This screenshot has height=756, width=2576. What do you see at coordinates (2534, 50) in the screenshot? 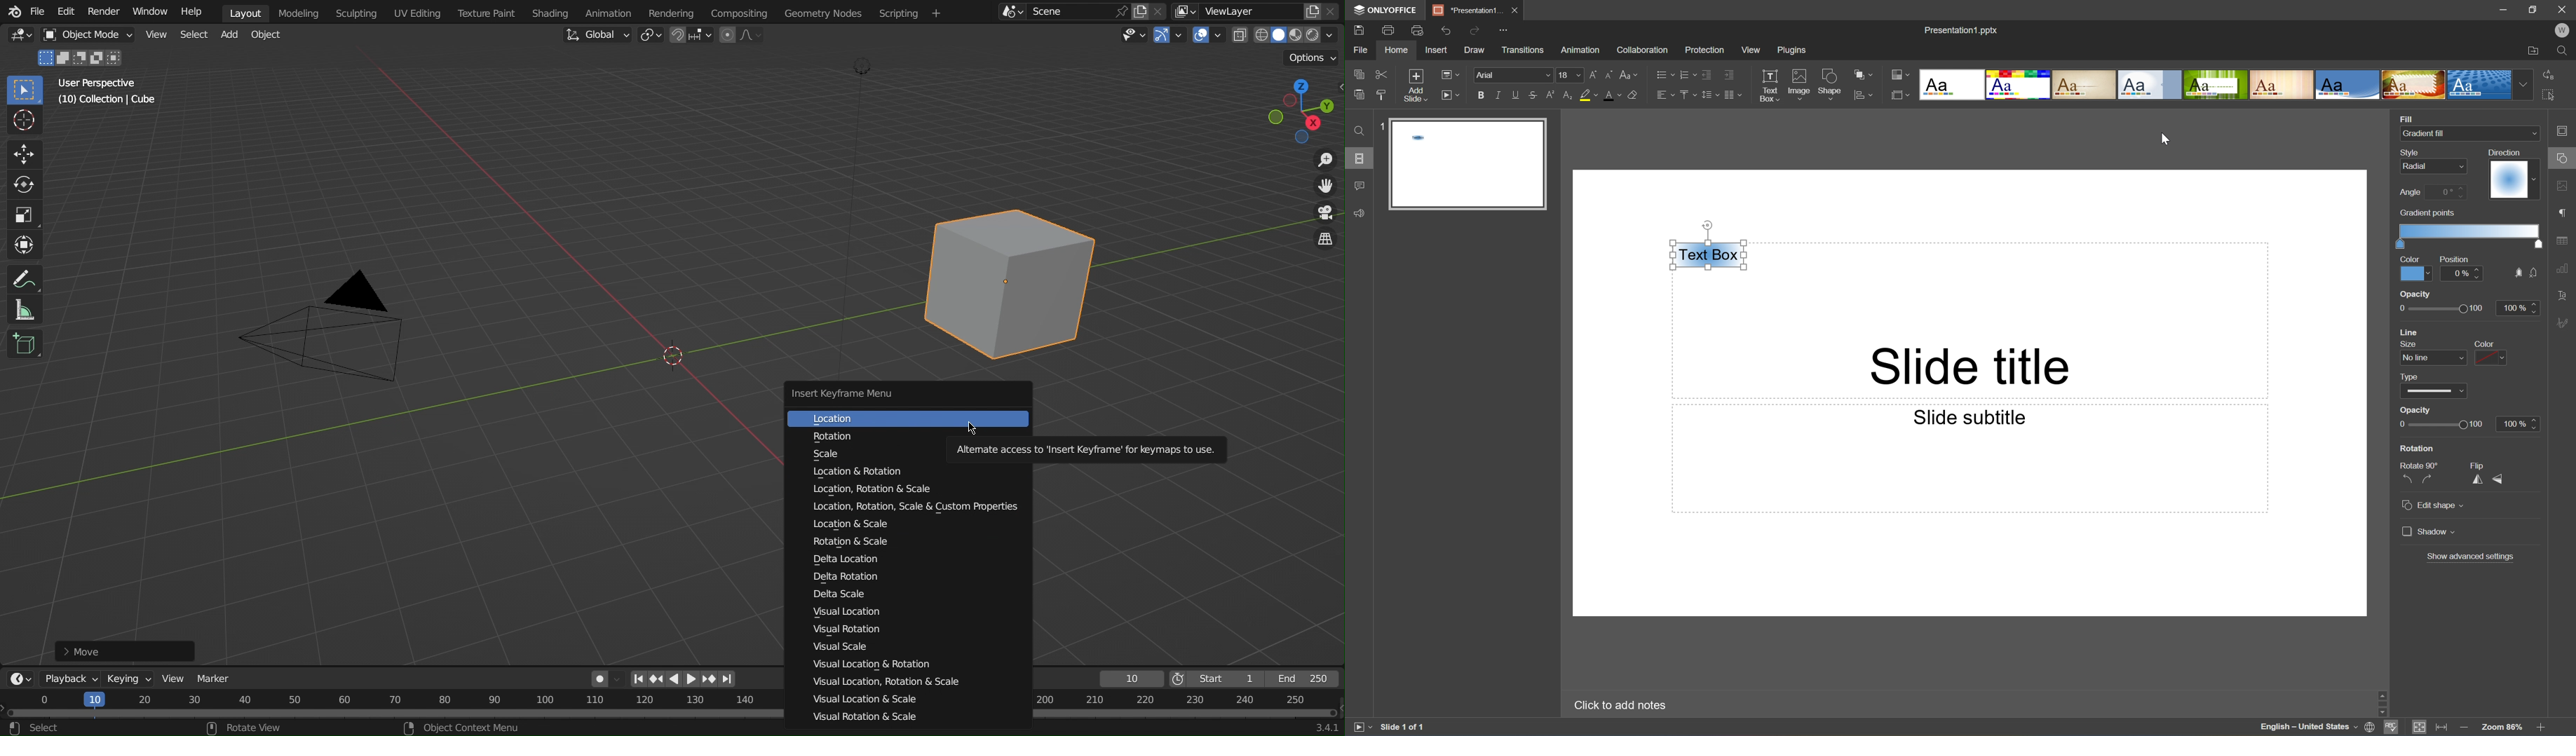
I see `Open file location` at bounding box center [2534, 50].